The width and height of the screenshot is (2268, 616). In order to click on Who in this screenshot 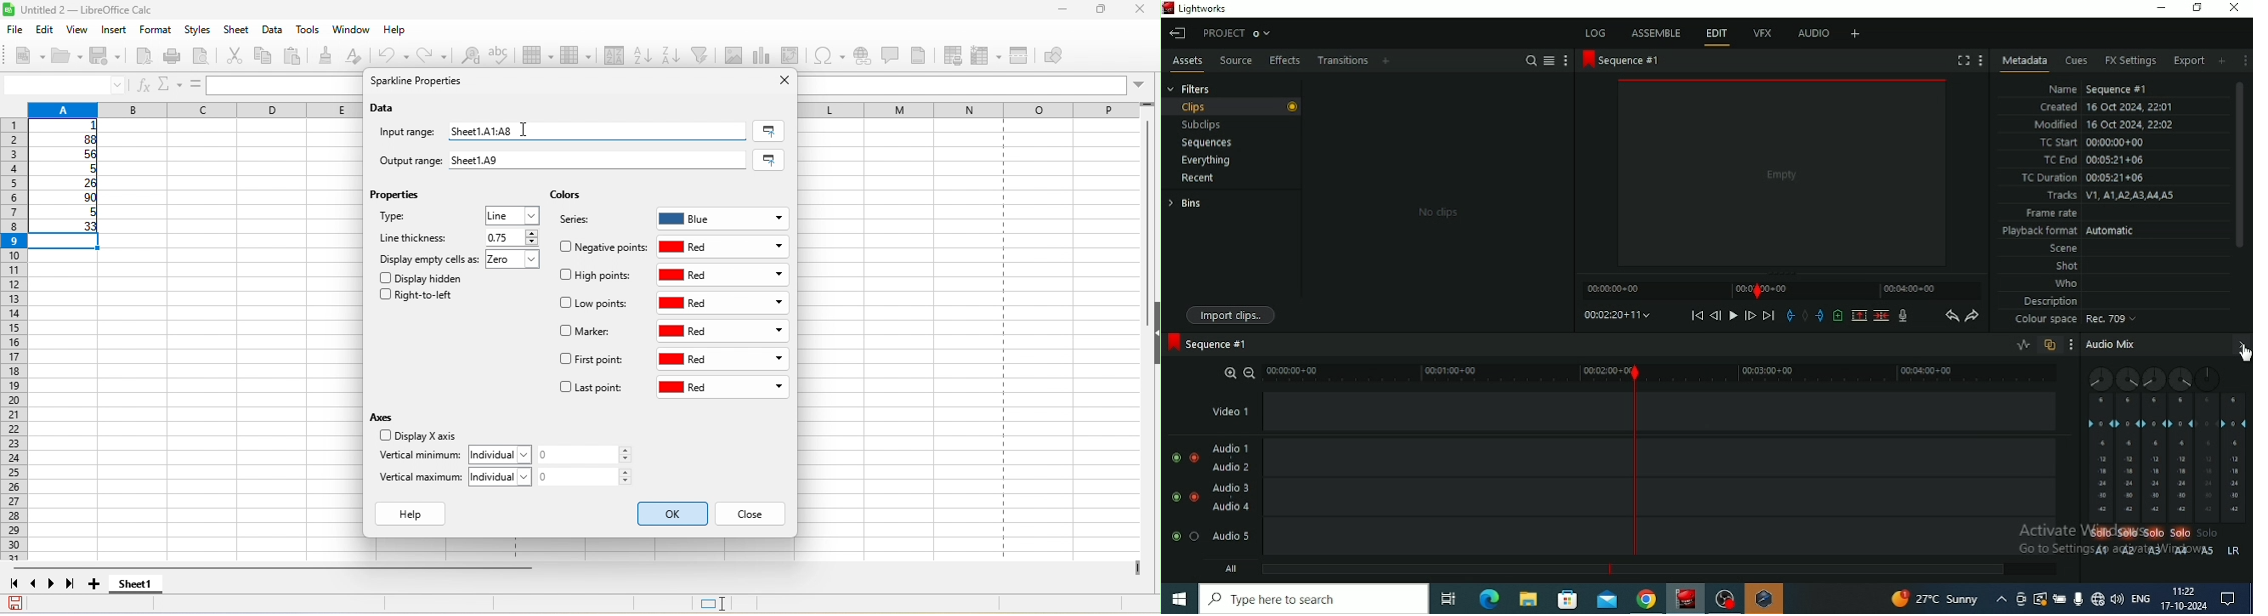, I will do `click(2065, 283)`.